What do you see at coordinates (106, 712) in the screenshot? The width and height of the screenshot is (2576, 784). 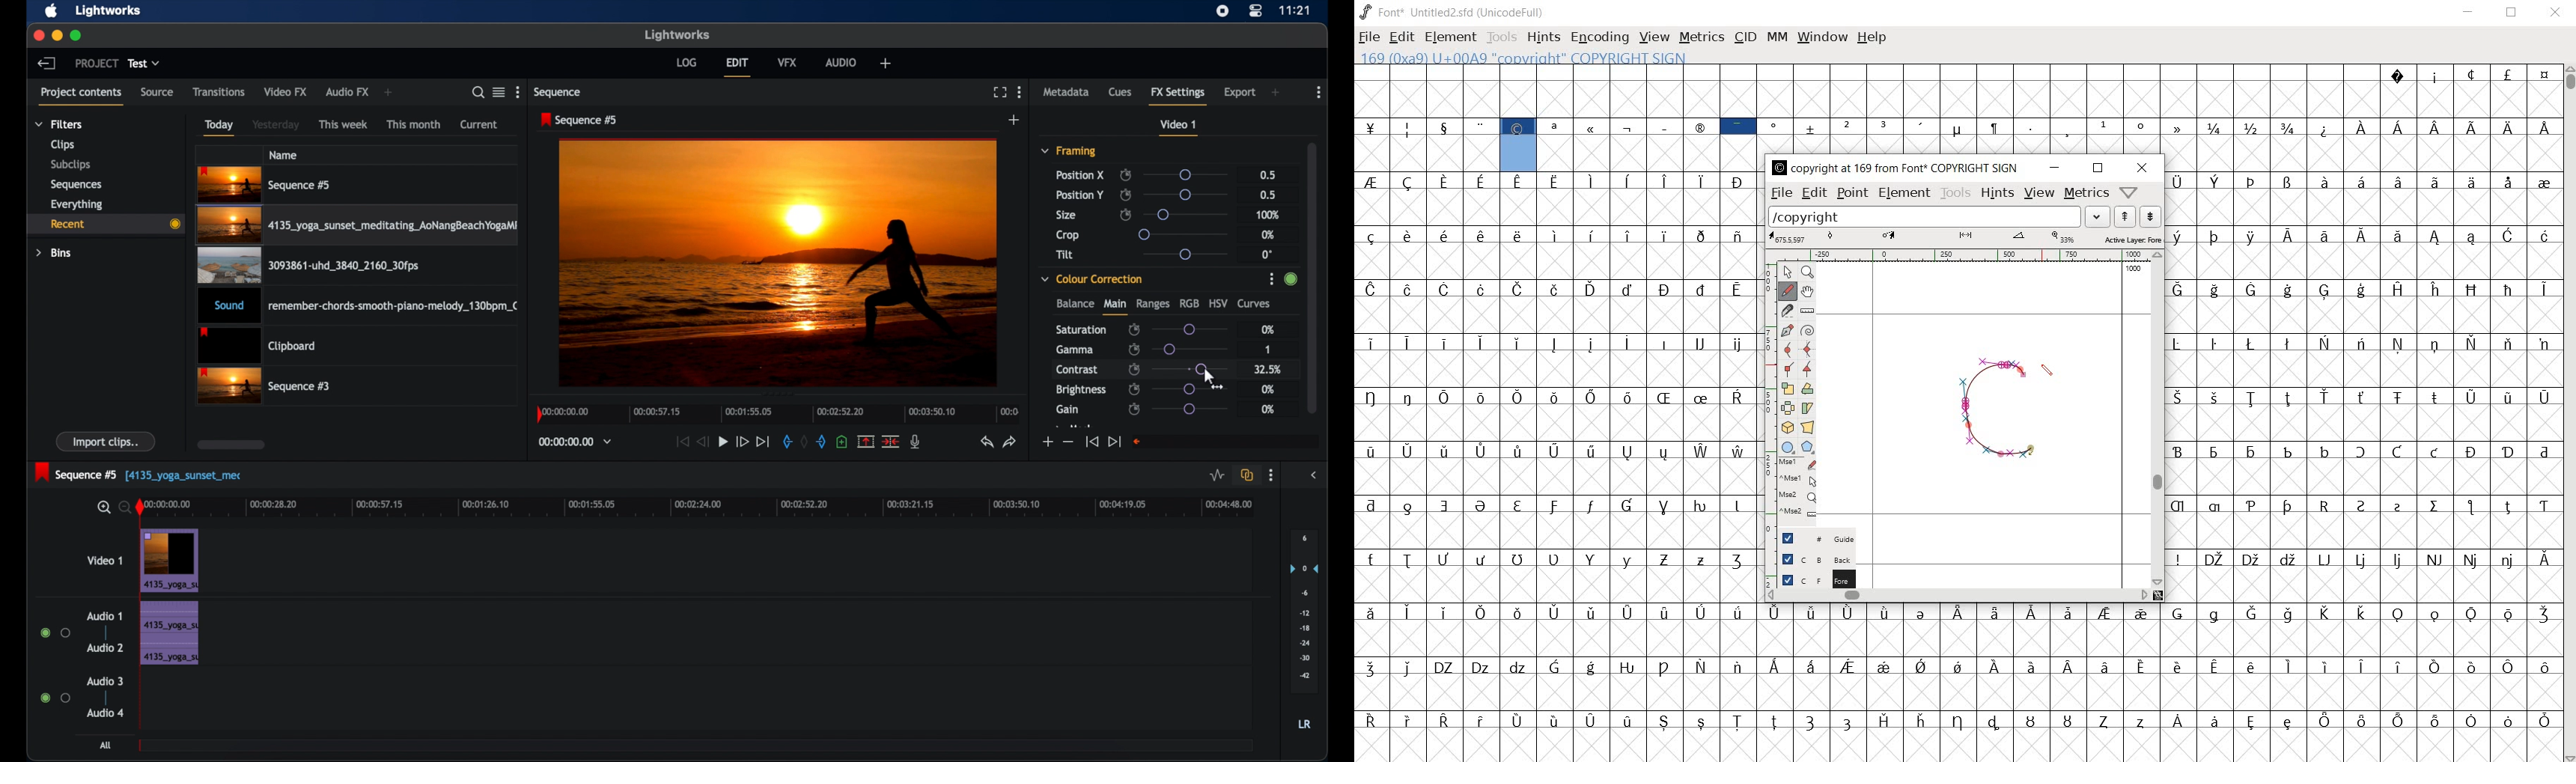 I see `audio 4` at bounding box center [106, 712].